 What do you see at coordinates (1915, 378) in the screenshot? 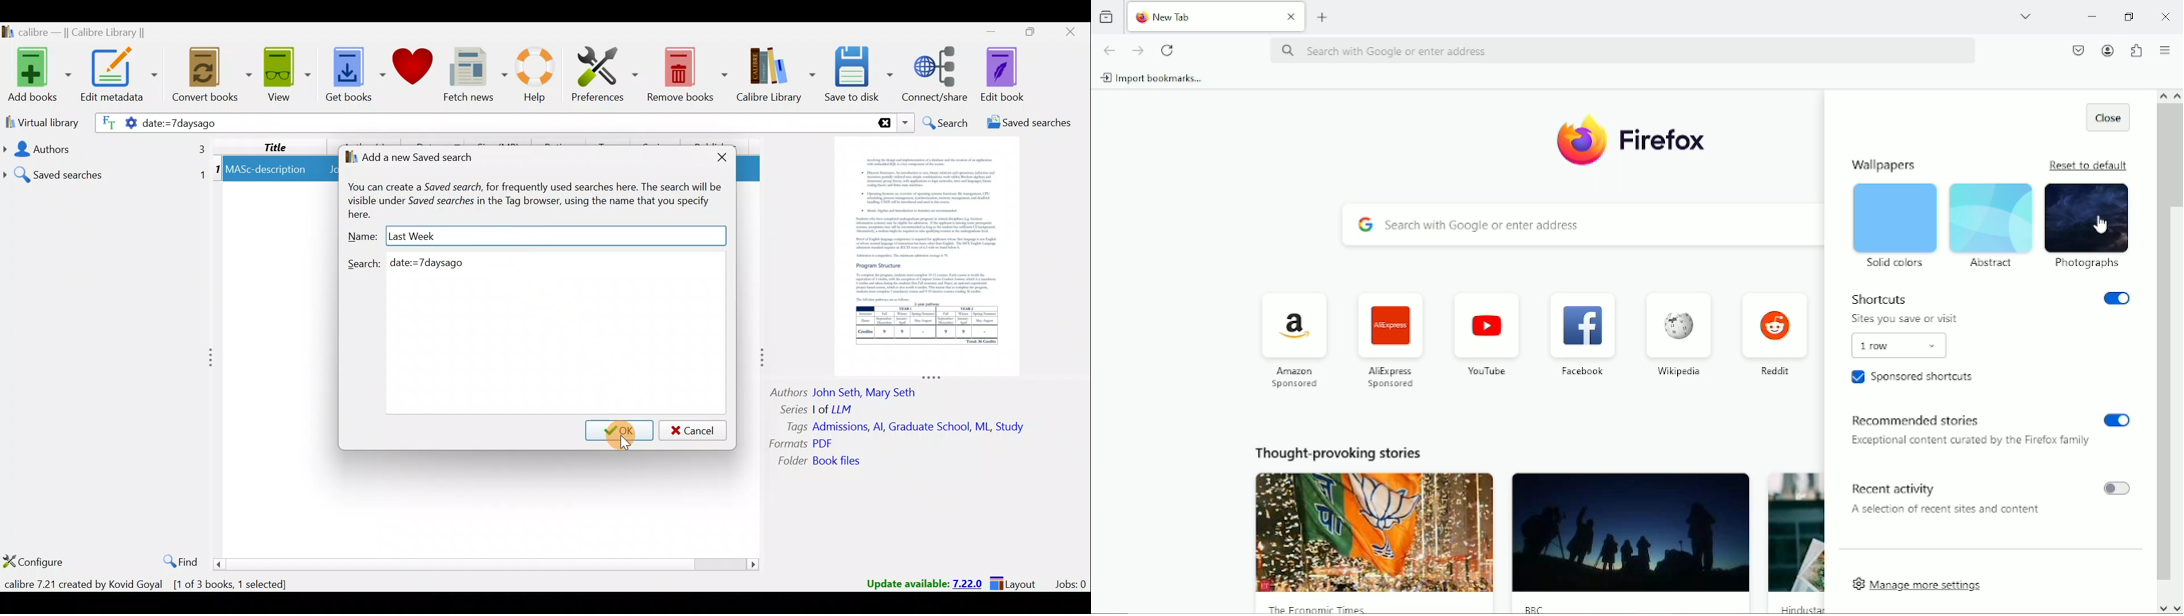
I see `Sponsored shortcuts` at bounding box center [1915, 378].